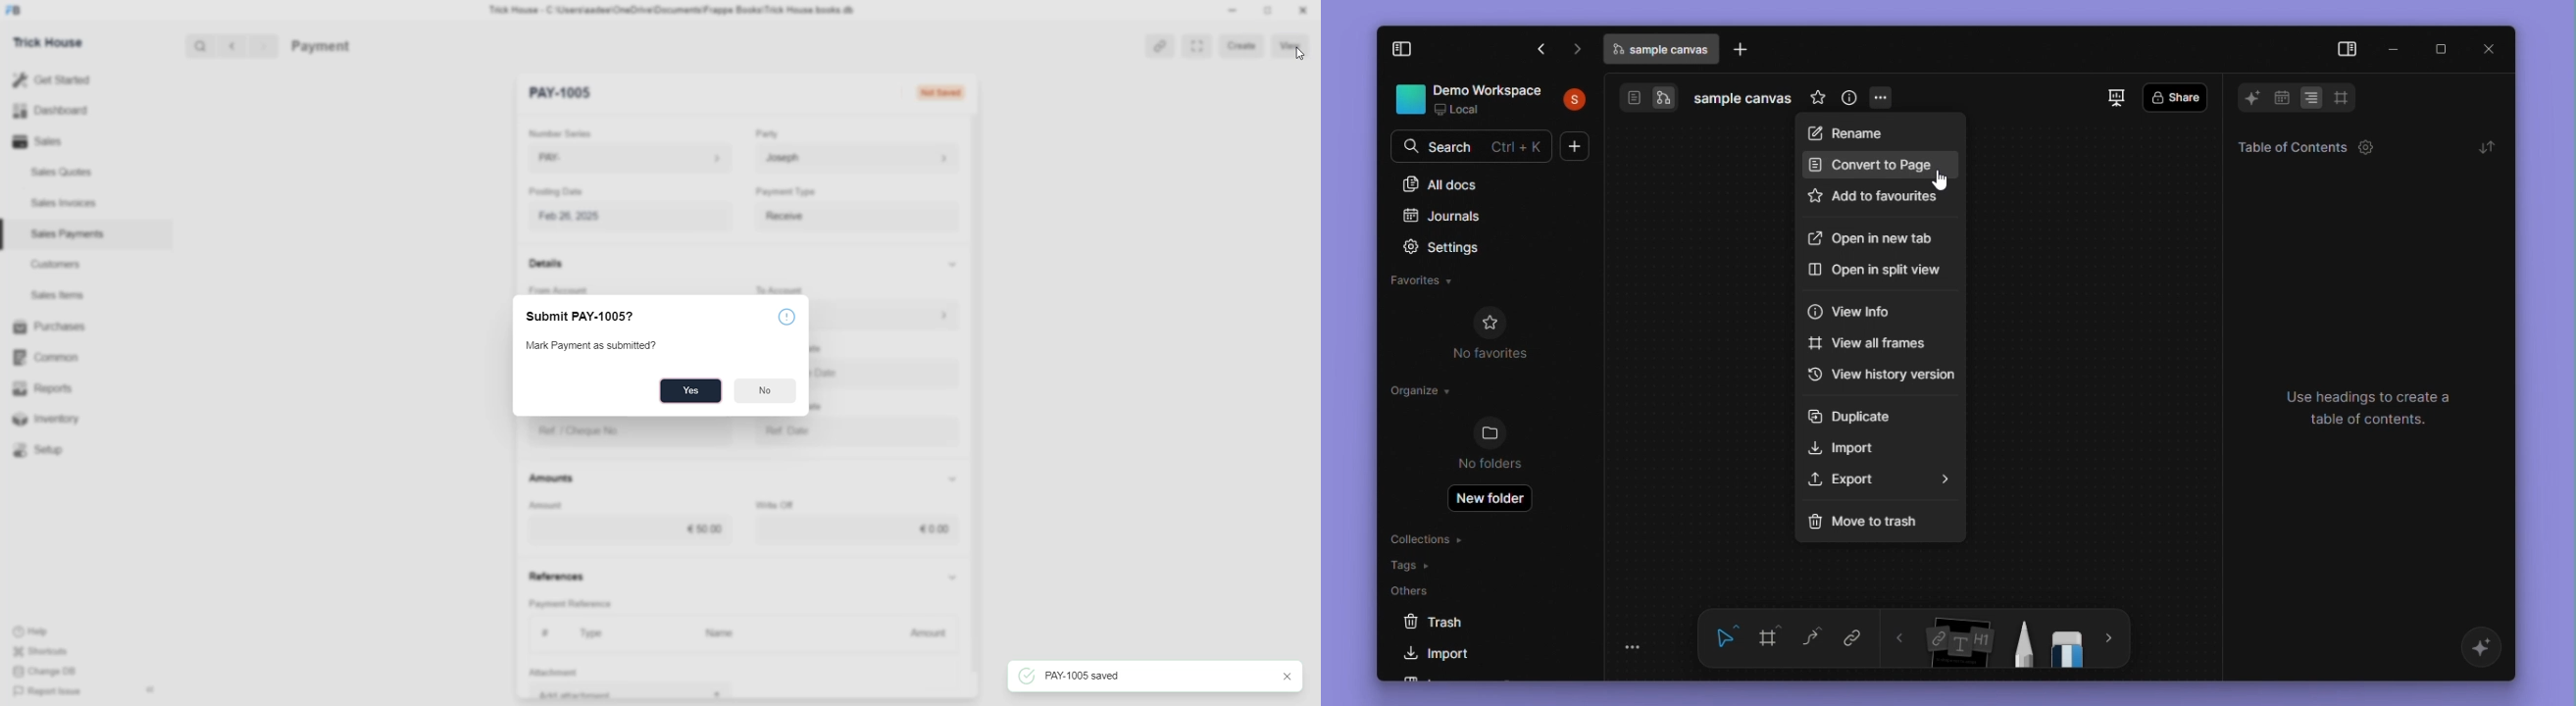  What do you see at coordinates (2485, 146) in the screenshot?
I see `arrange` at bounding box center [2485, 146].